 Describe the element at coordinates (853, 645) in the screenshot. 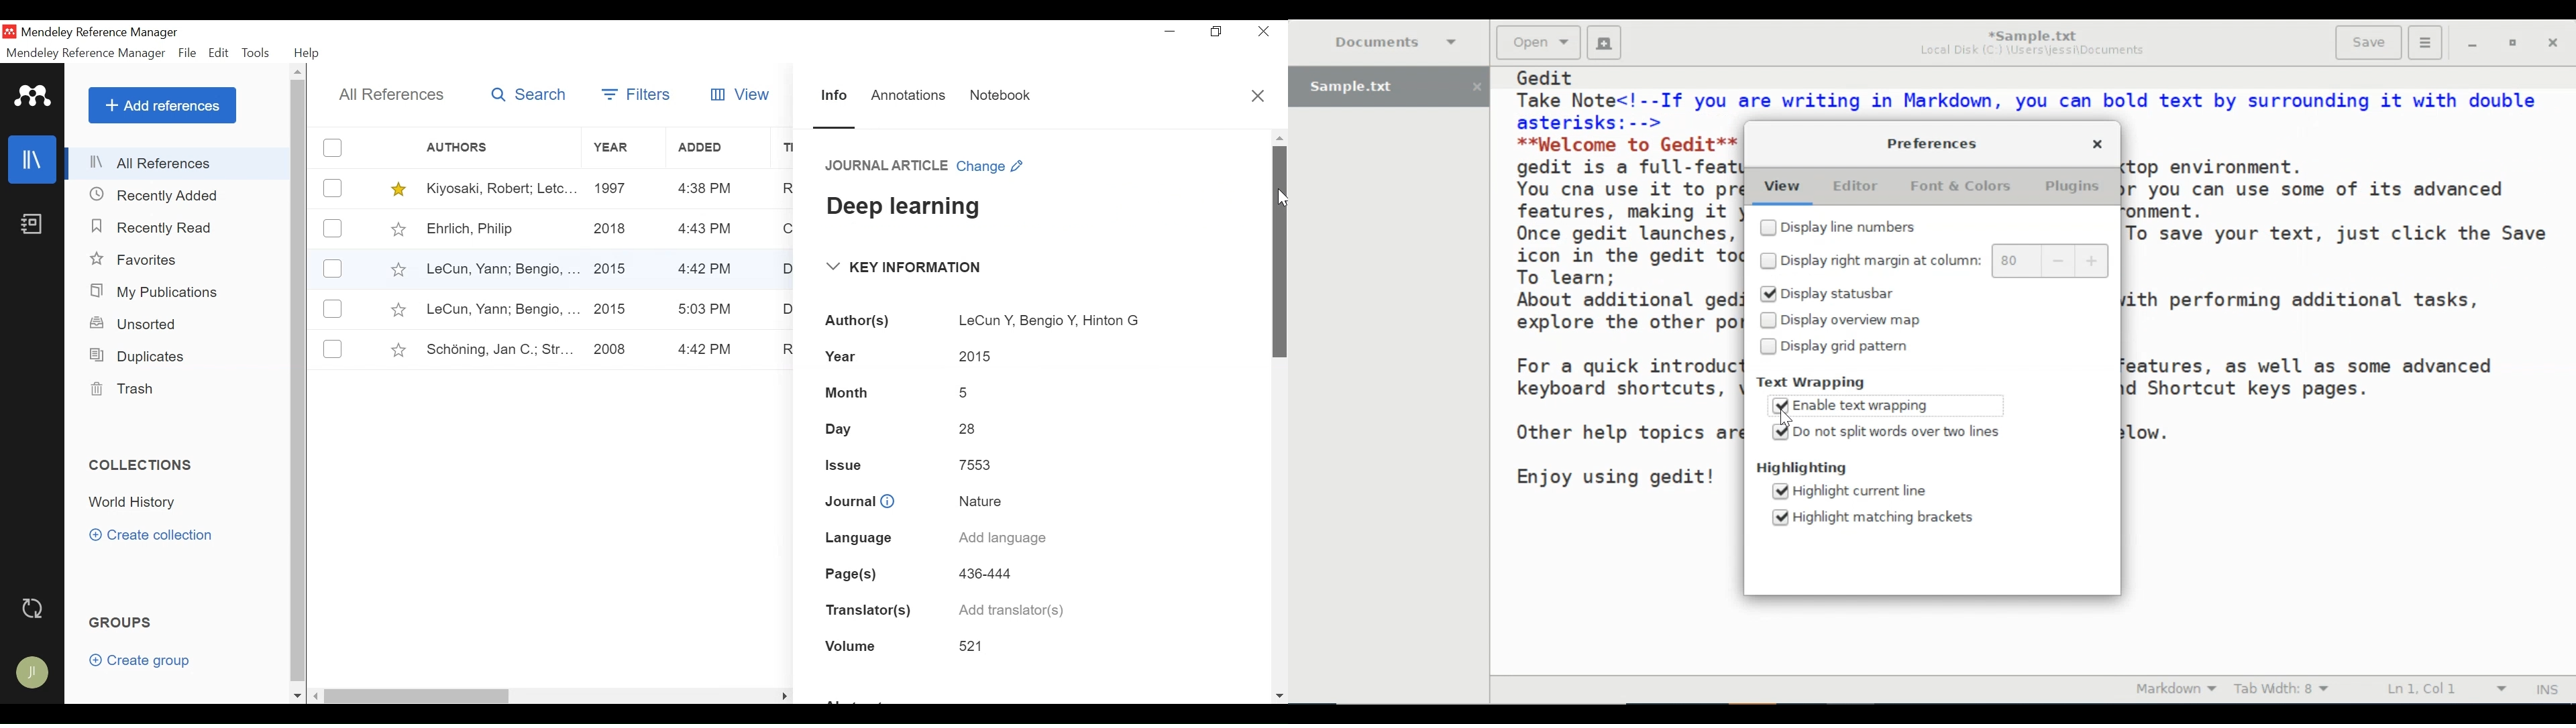

I see `Volume` at that location.